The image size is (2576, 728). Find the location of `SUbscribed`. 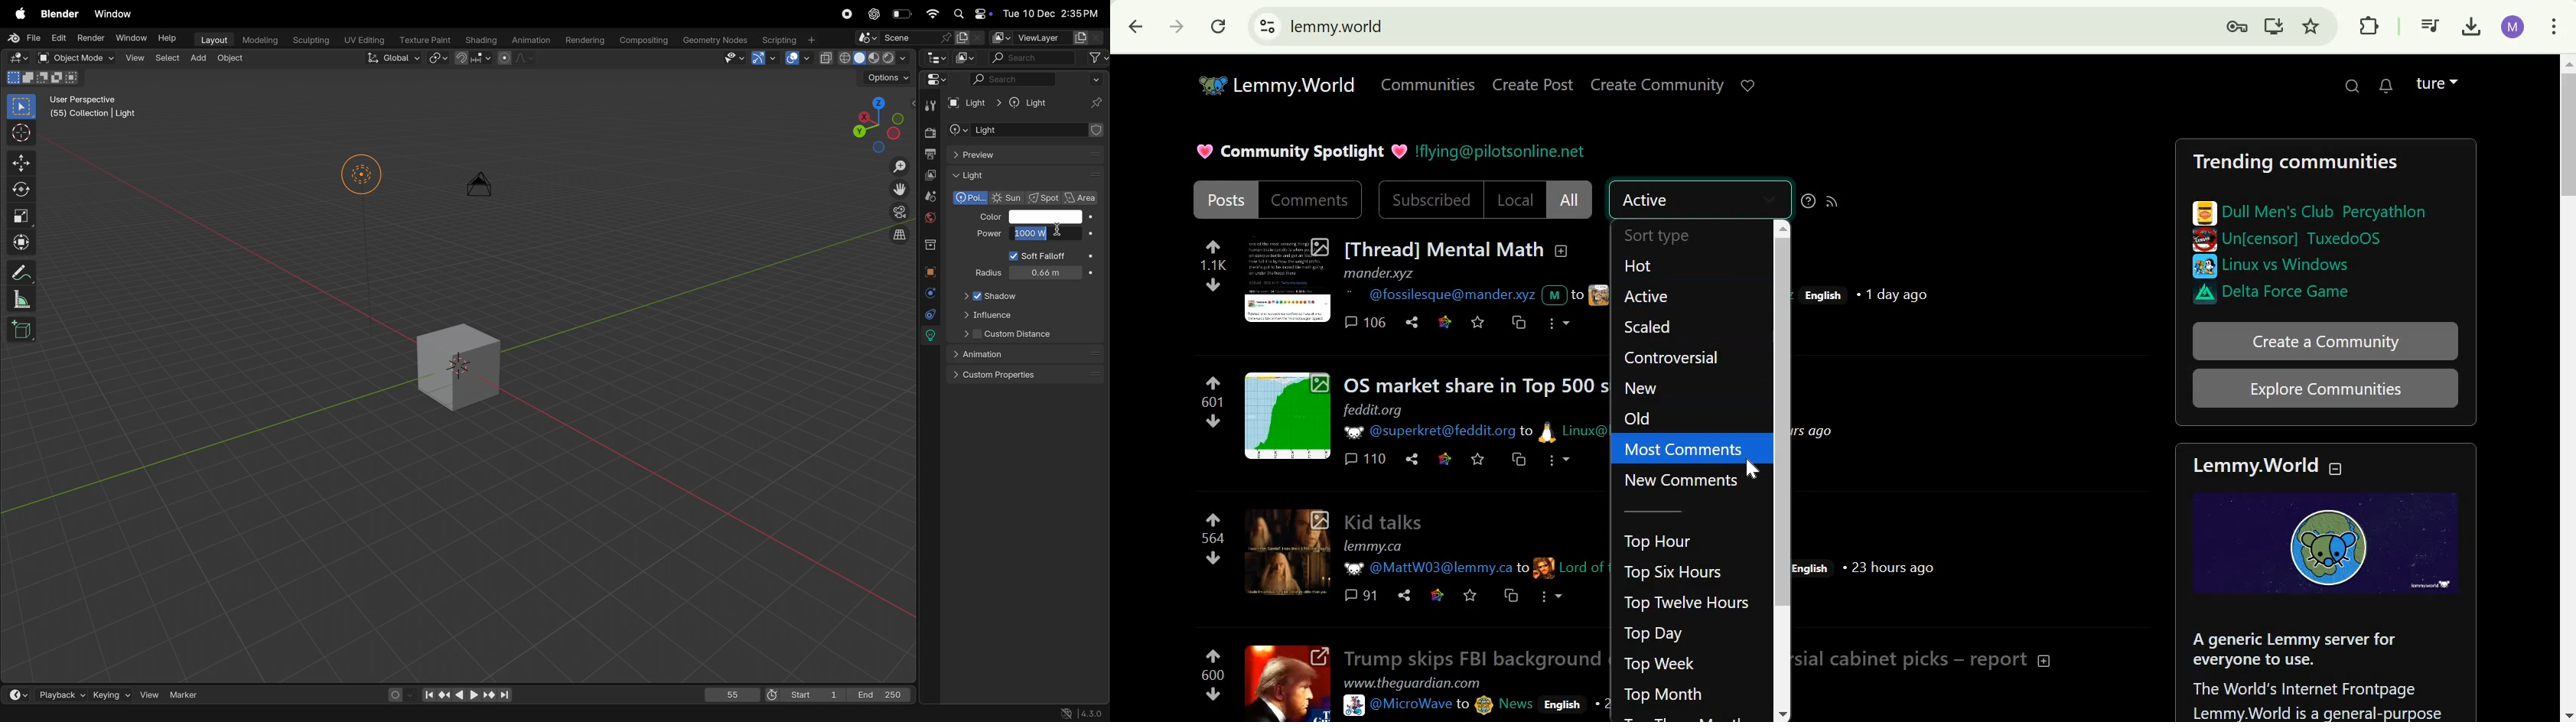

SUbscribed is located at coordinates (1431, 198).